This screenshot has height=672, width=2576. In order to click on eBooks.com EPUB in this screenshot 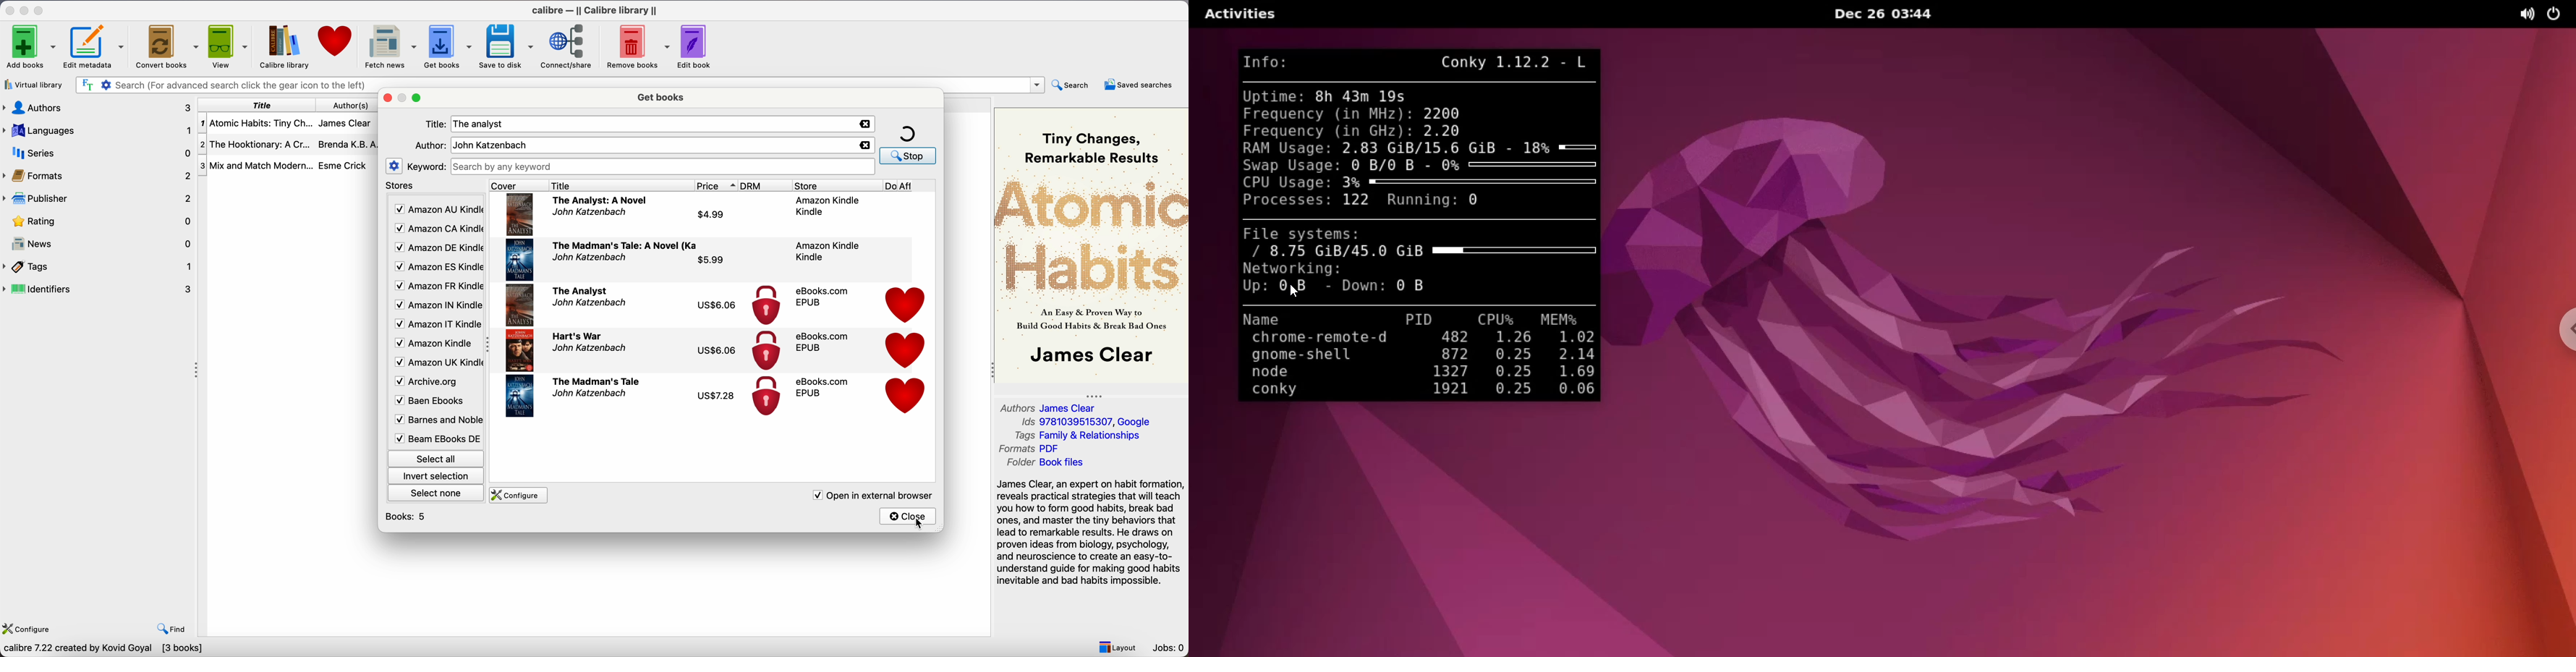, I will do `click(822, 297)`.